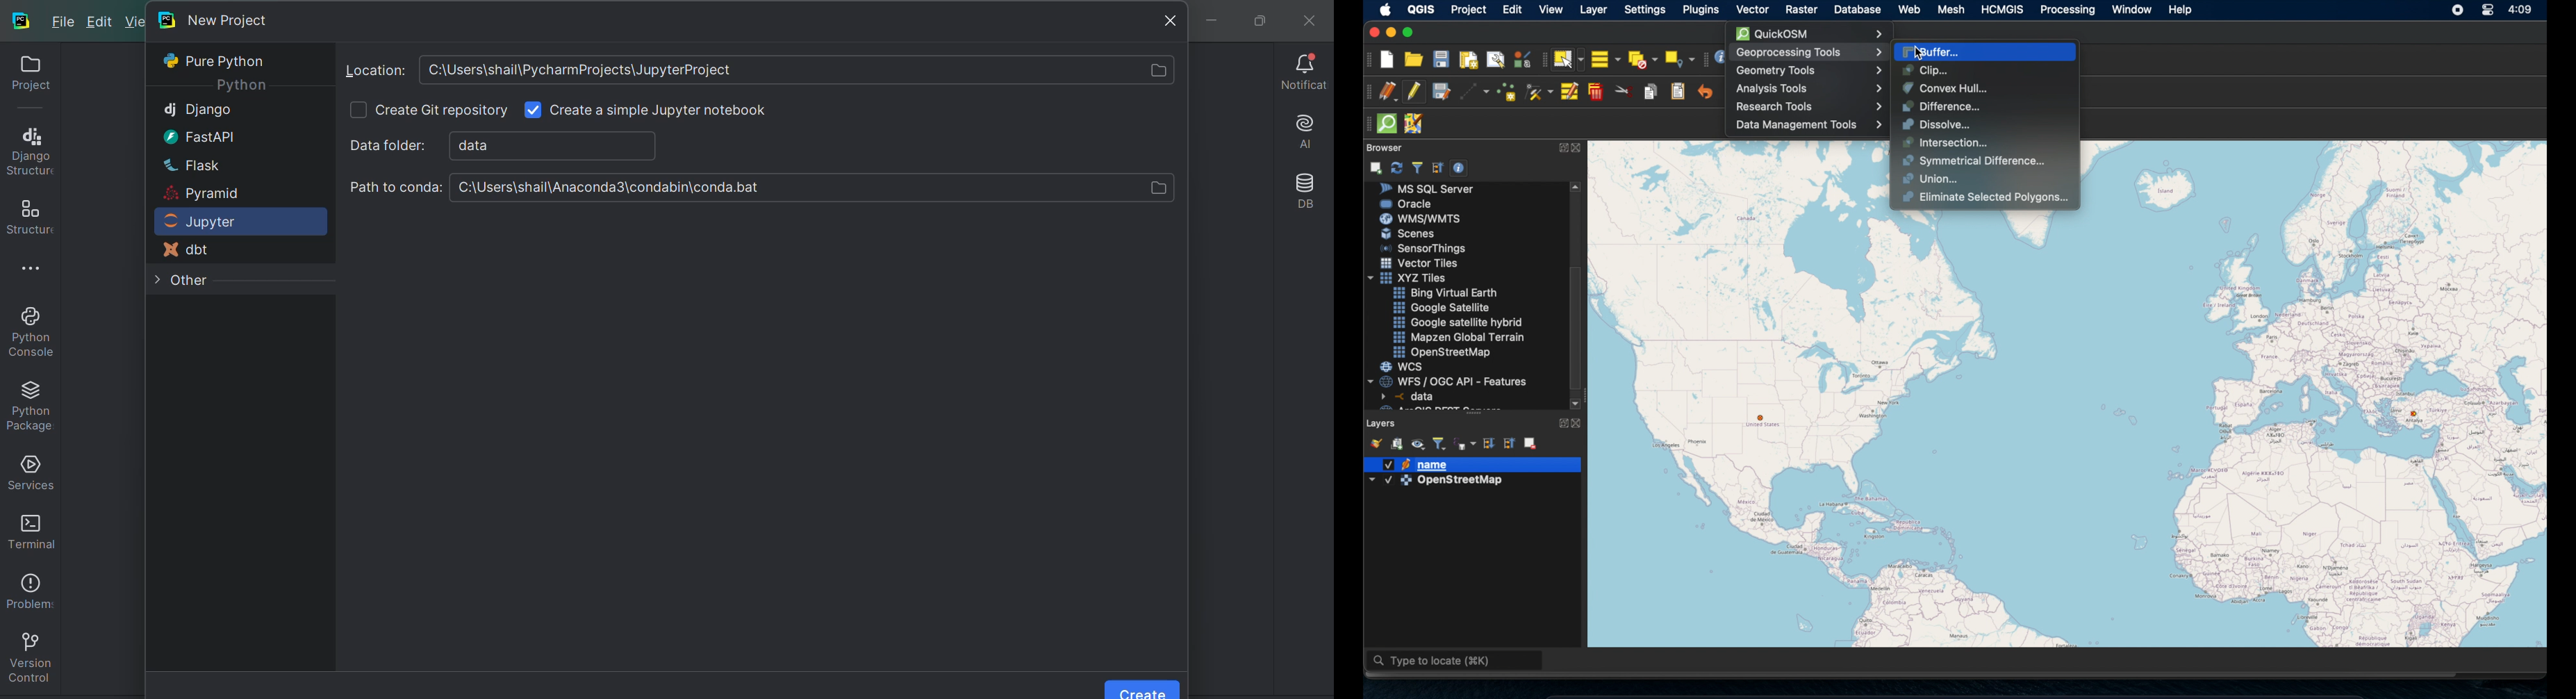  What do you see at coordinates (1440, 442) in the screenshot?
I see `filter legend` at bounding box center [1440, 442].